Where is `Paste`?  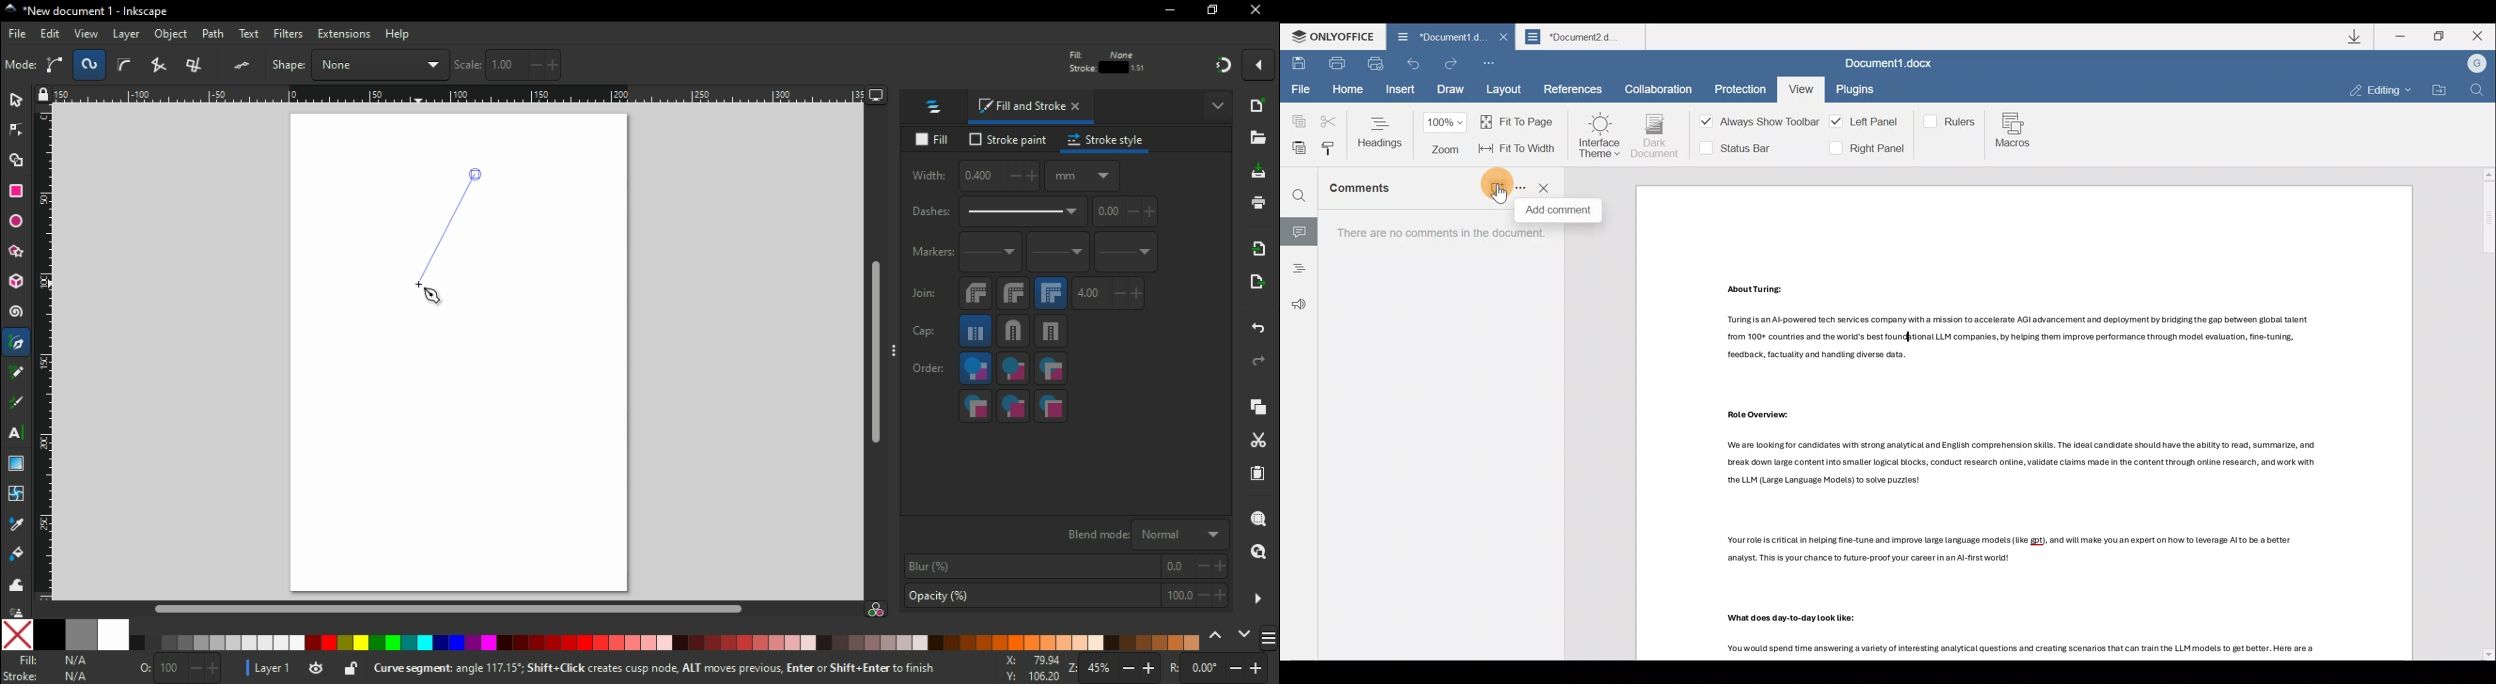
Paste is located at coordinates (1295, 146).